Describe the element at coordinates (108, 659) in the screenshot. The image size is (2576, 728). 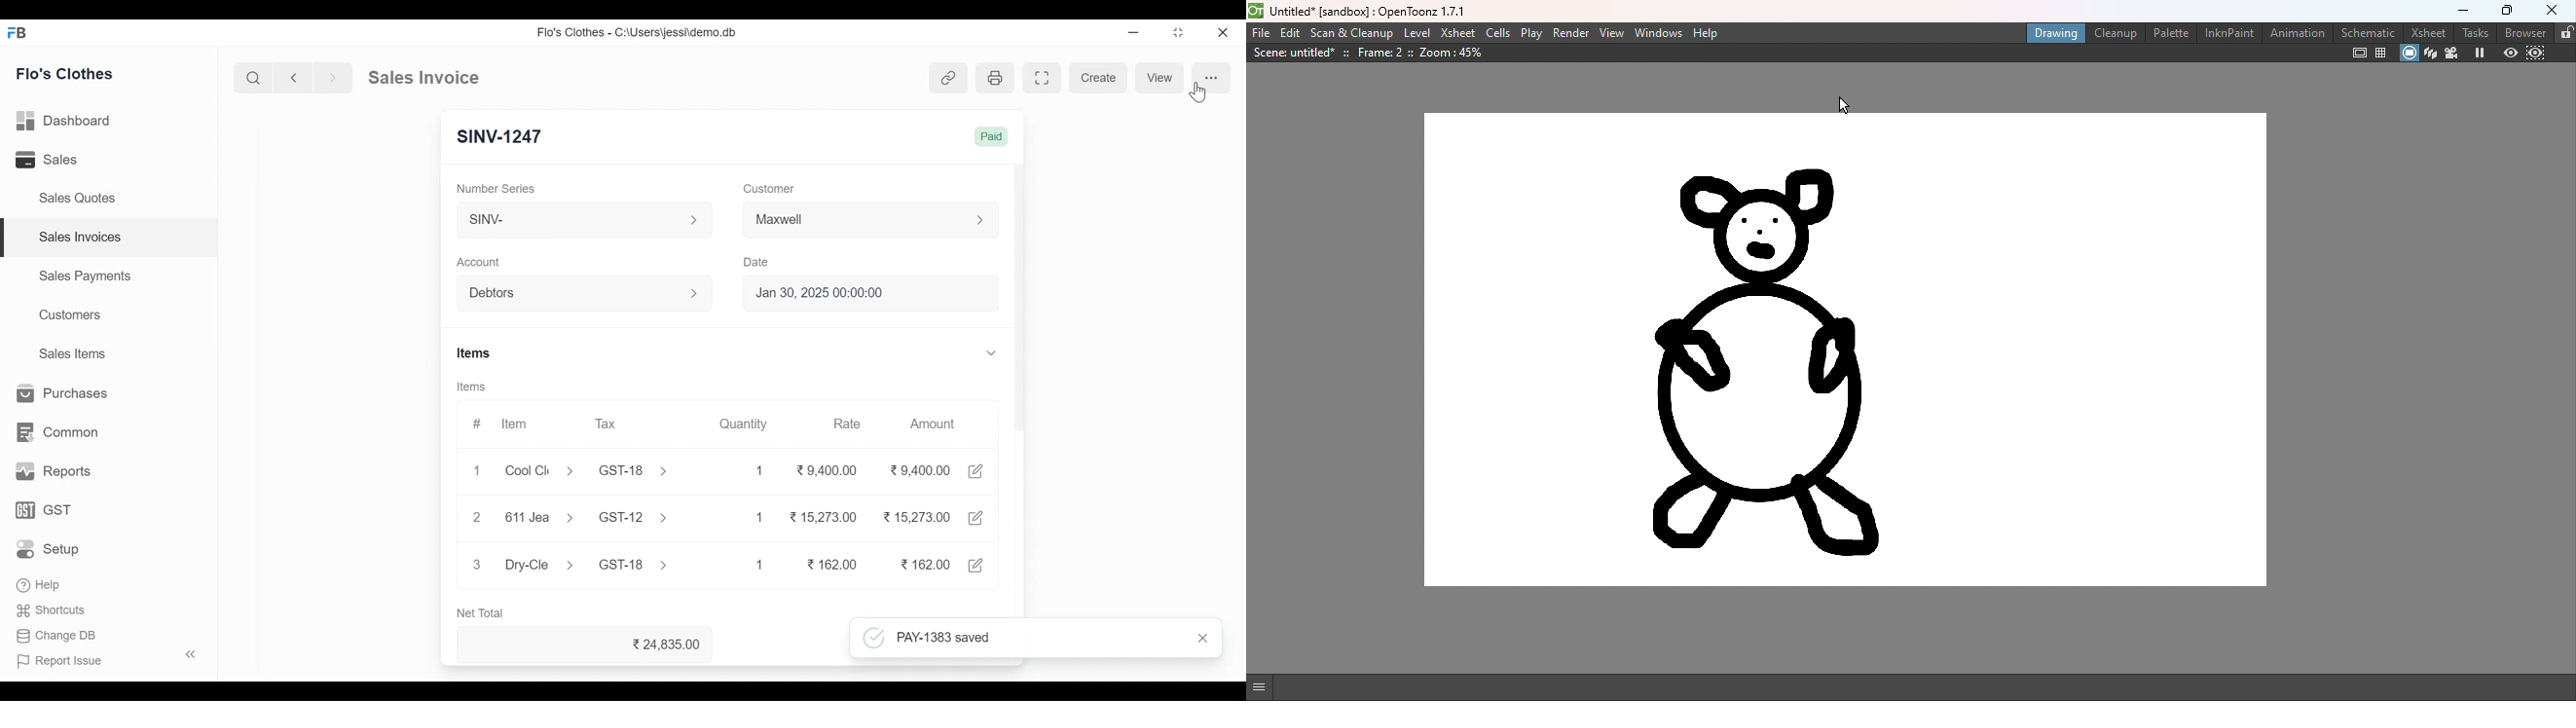
I see `| Report Issue` at that location.